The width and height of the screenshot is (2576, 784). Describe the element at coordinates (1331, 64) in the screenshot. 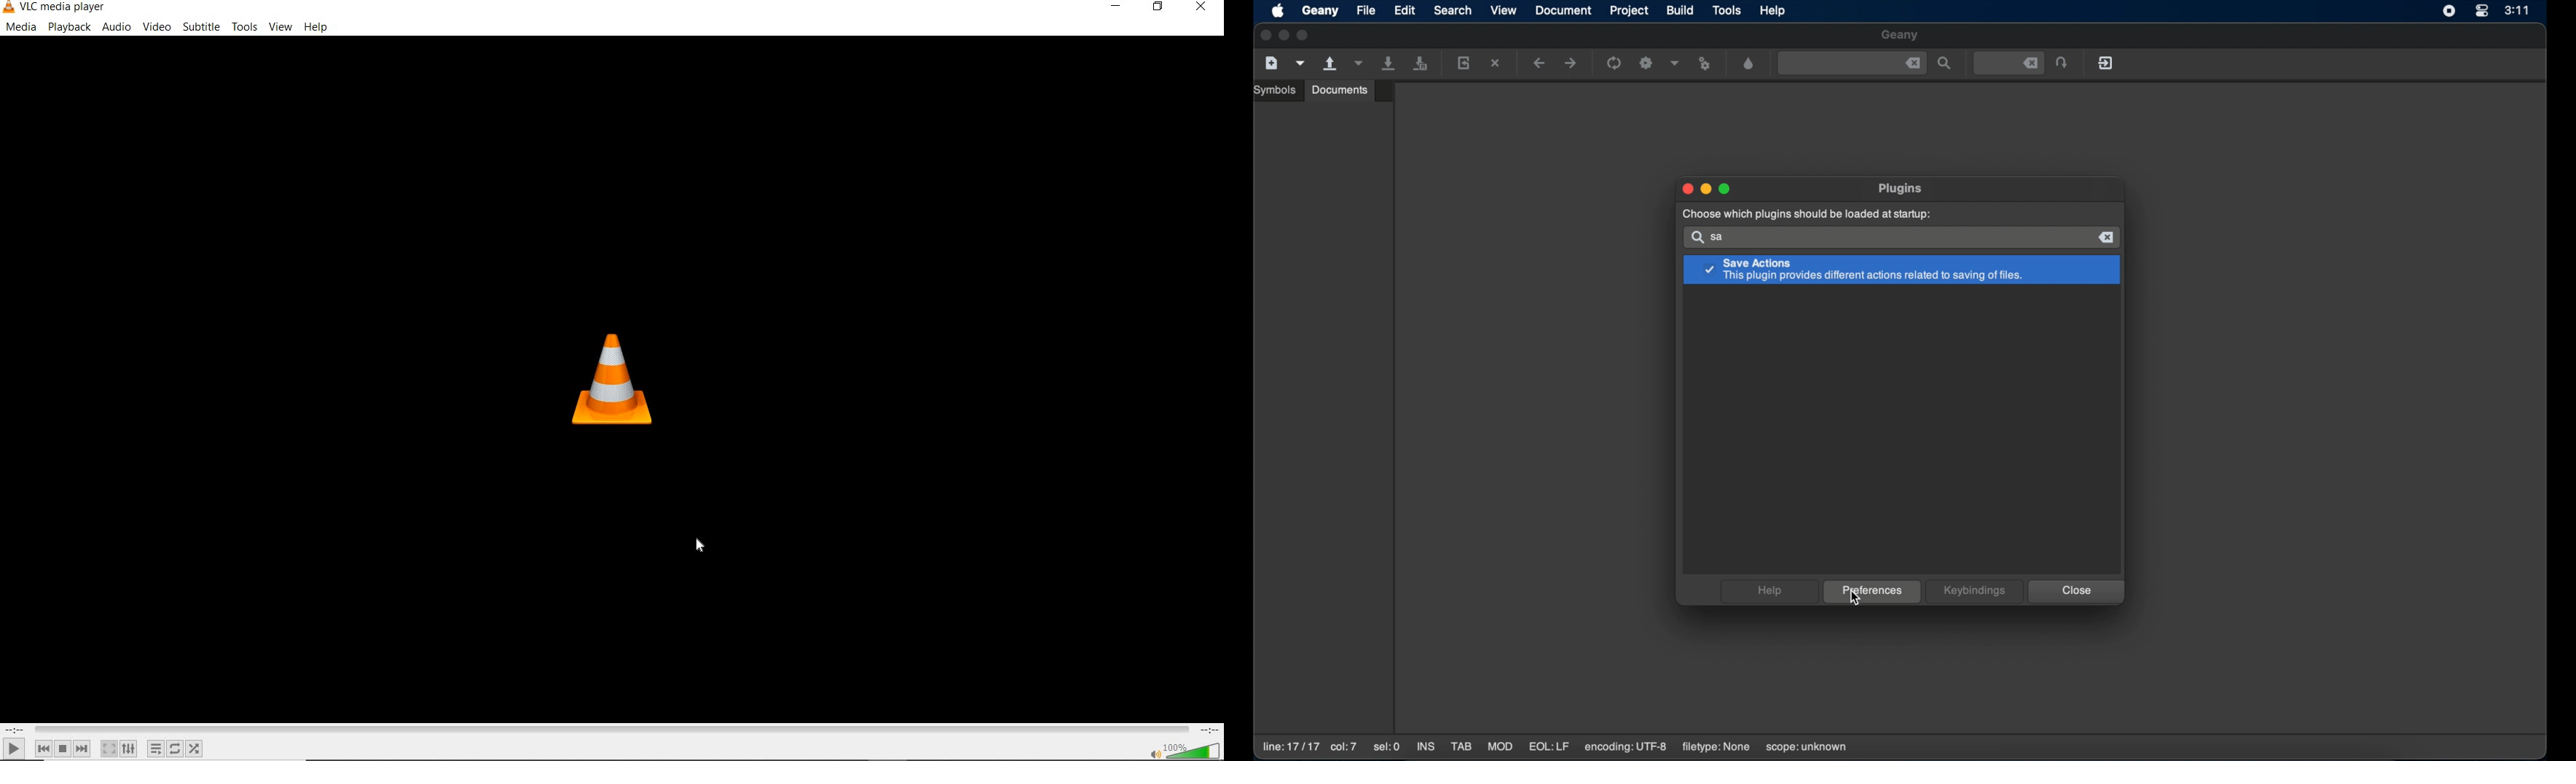

I see `open an existing file` at that location.